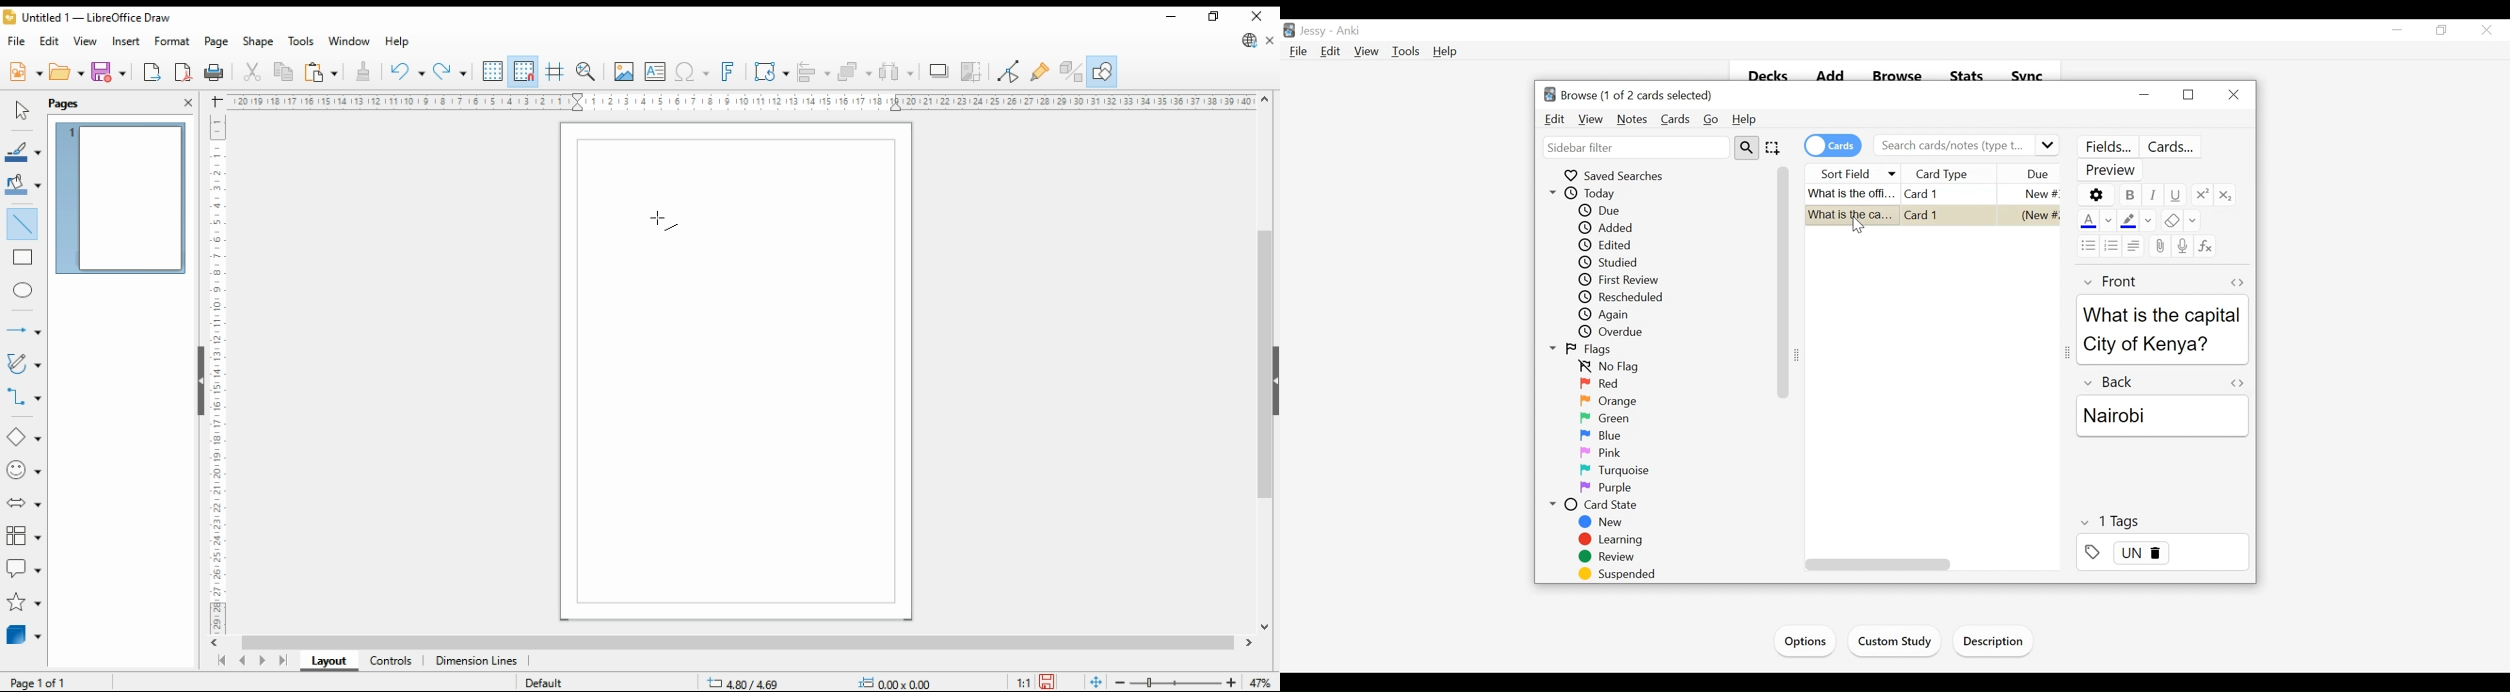 This screenshot has width=2520, height=700. I want to click on move up, so click(1265, 100).